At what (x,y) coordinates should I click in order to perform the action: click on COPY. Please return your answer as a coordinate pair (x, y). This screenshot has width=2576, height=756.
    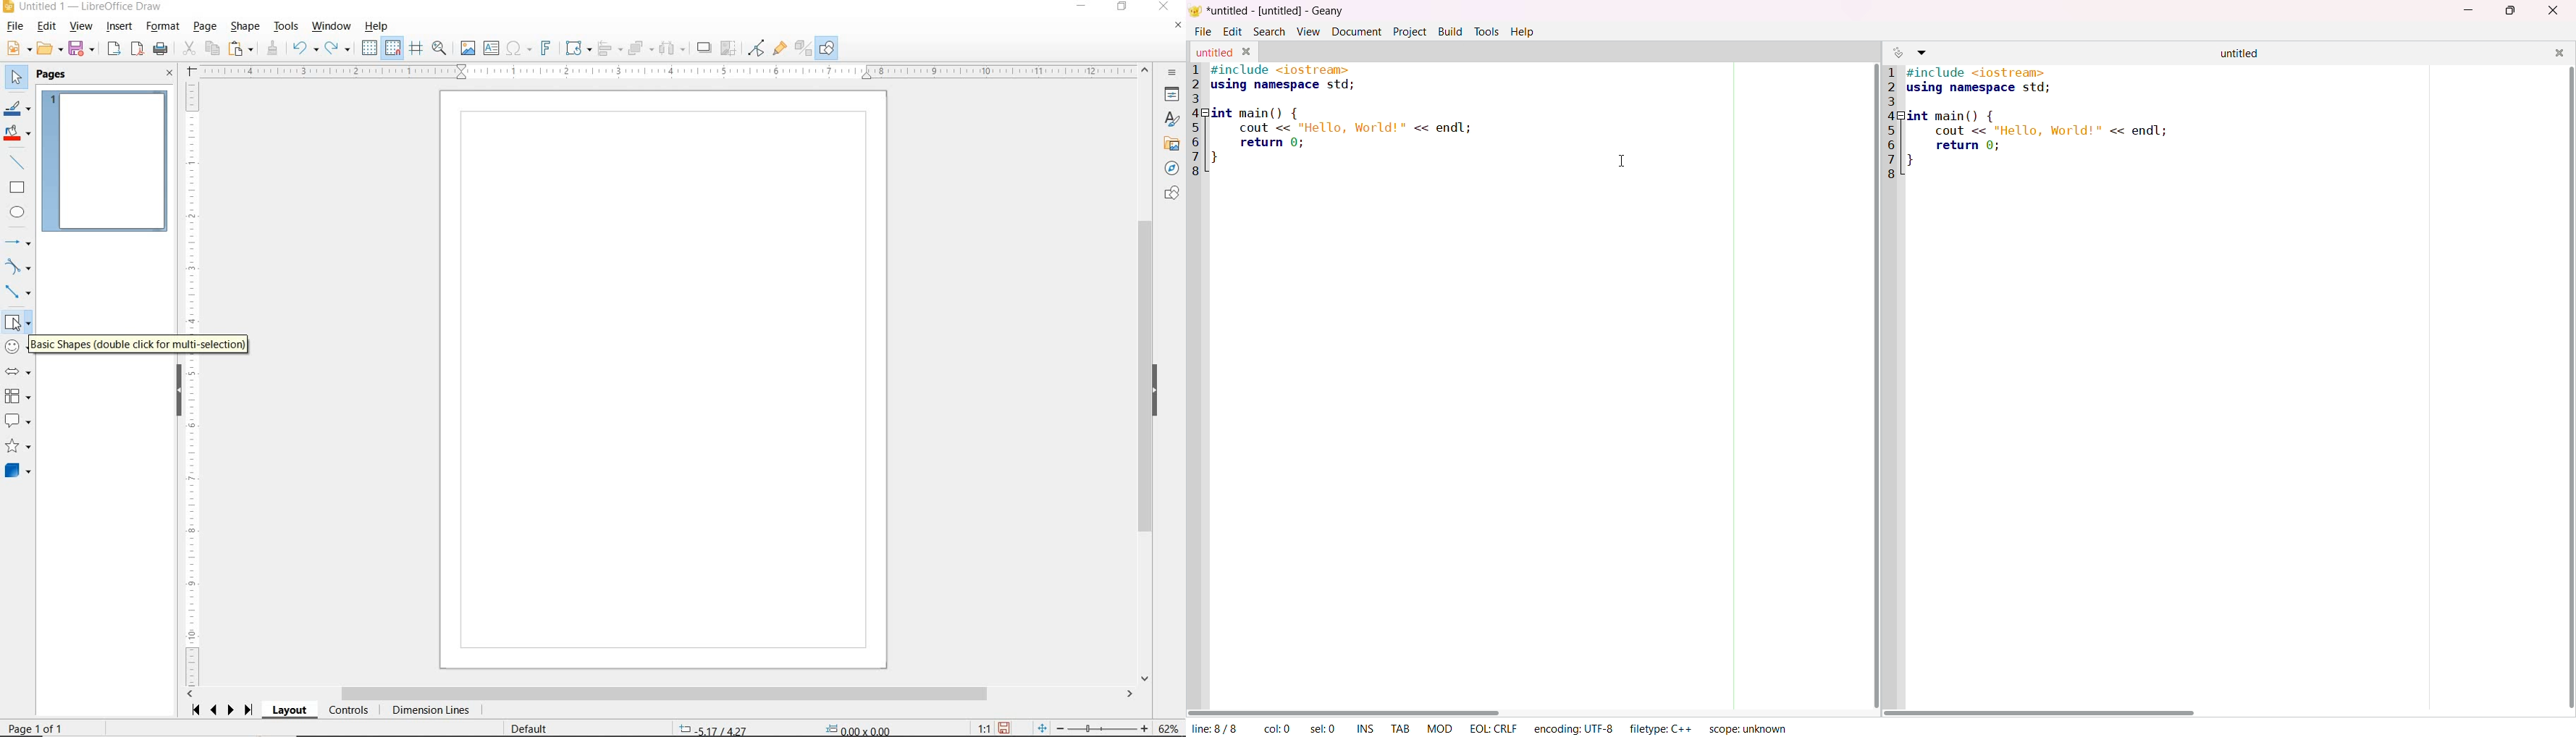
    Looking at the image, I should click on (212, 49).